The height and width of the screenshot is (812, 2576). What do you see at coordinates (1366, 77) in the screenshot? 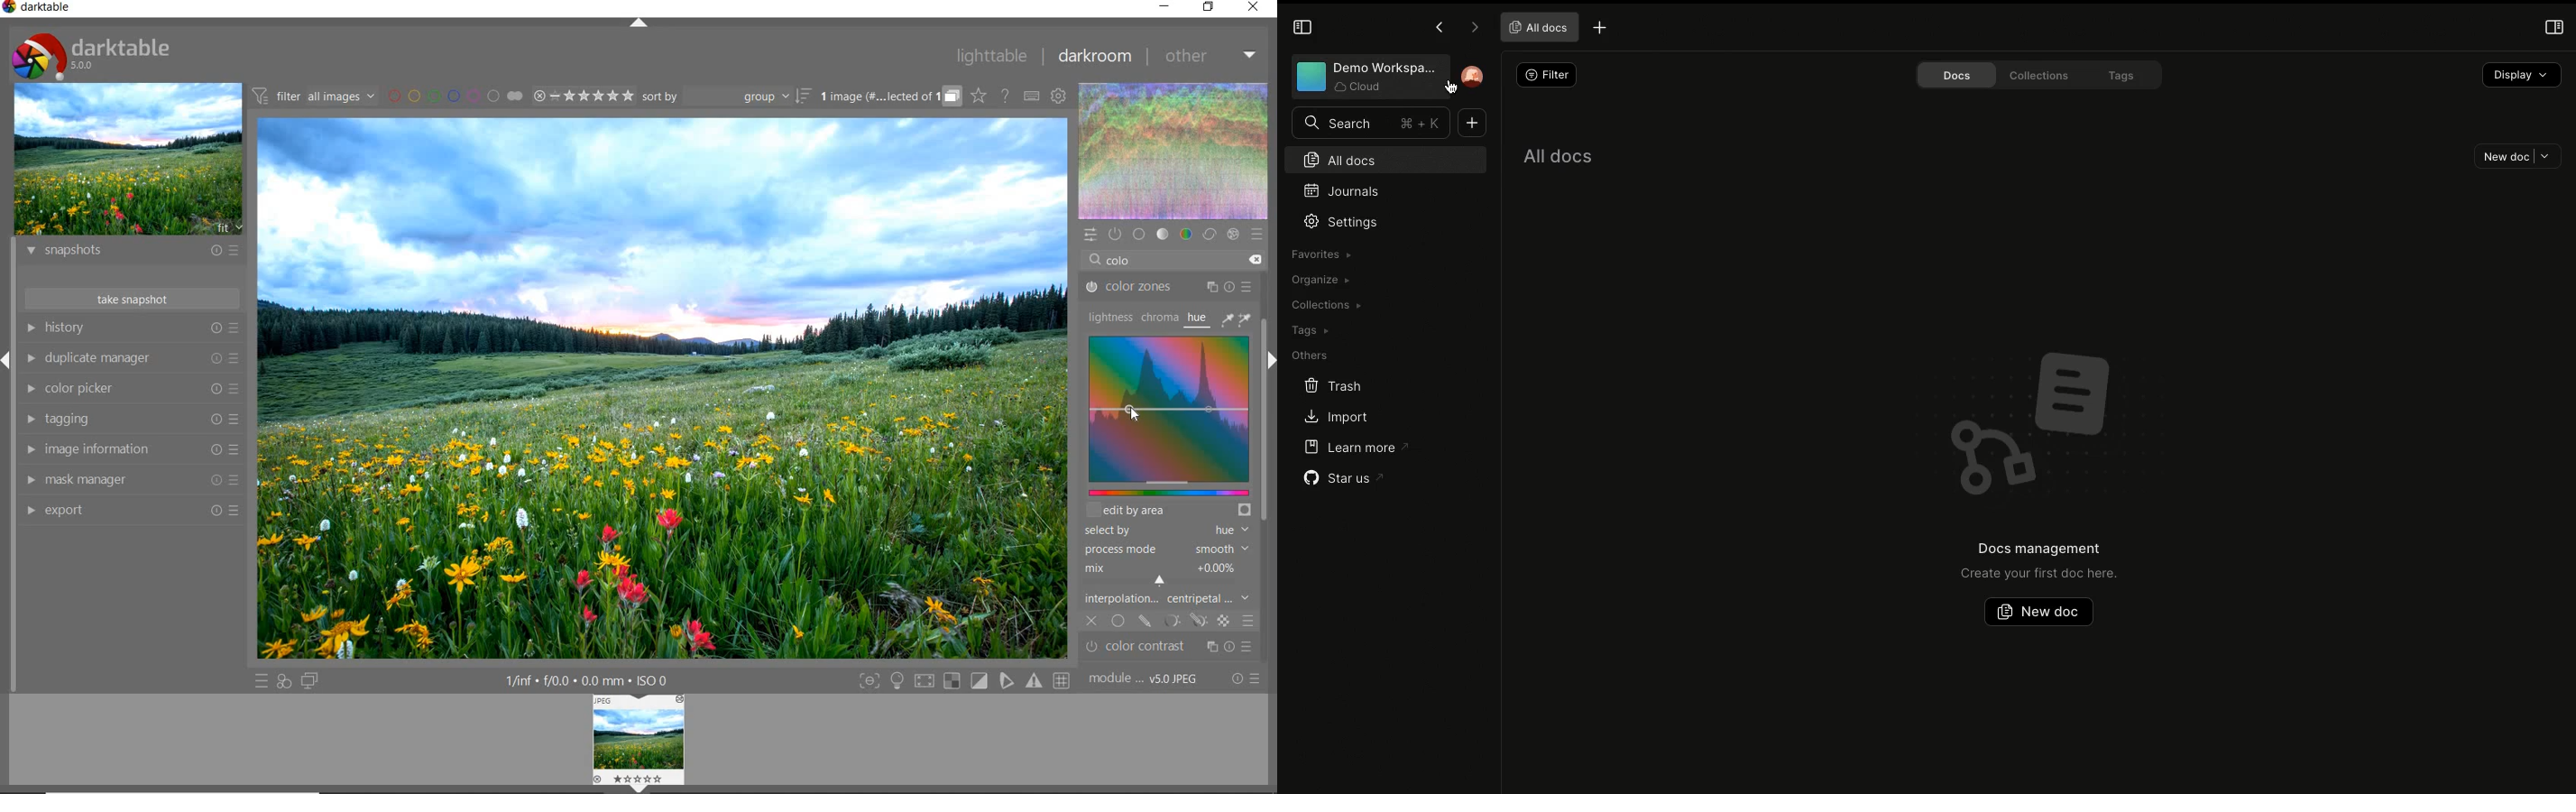
I see `Workspace` at bounding box center [1366, 77].